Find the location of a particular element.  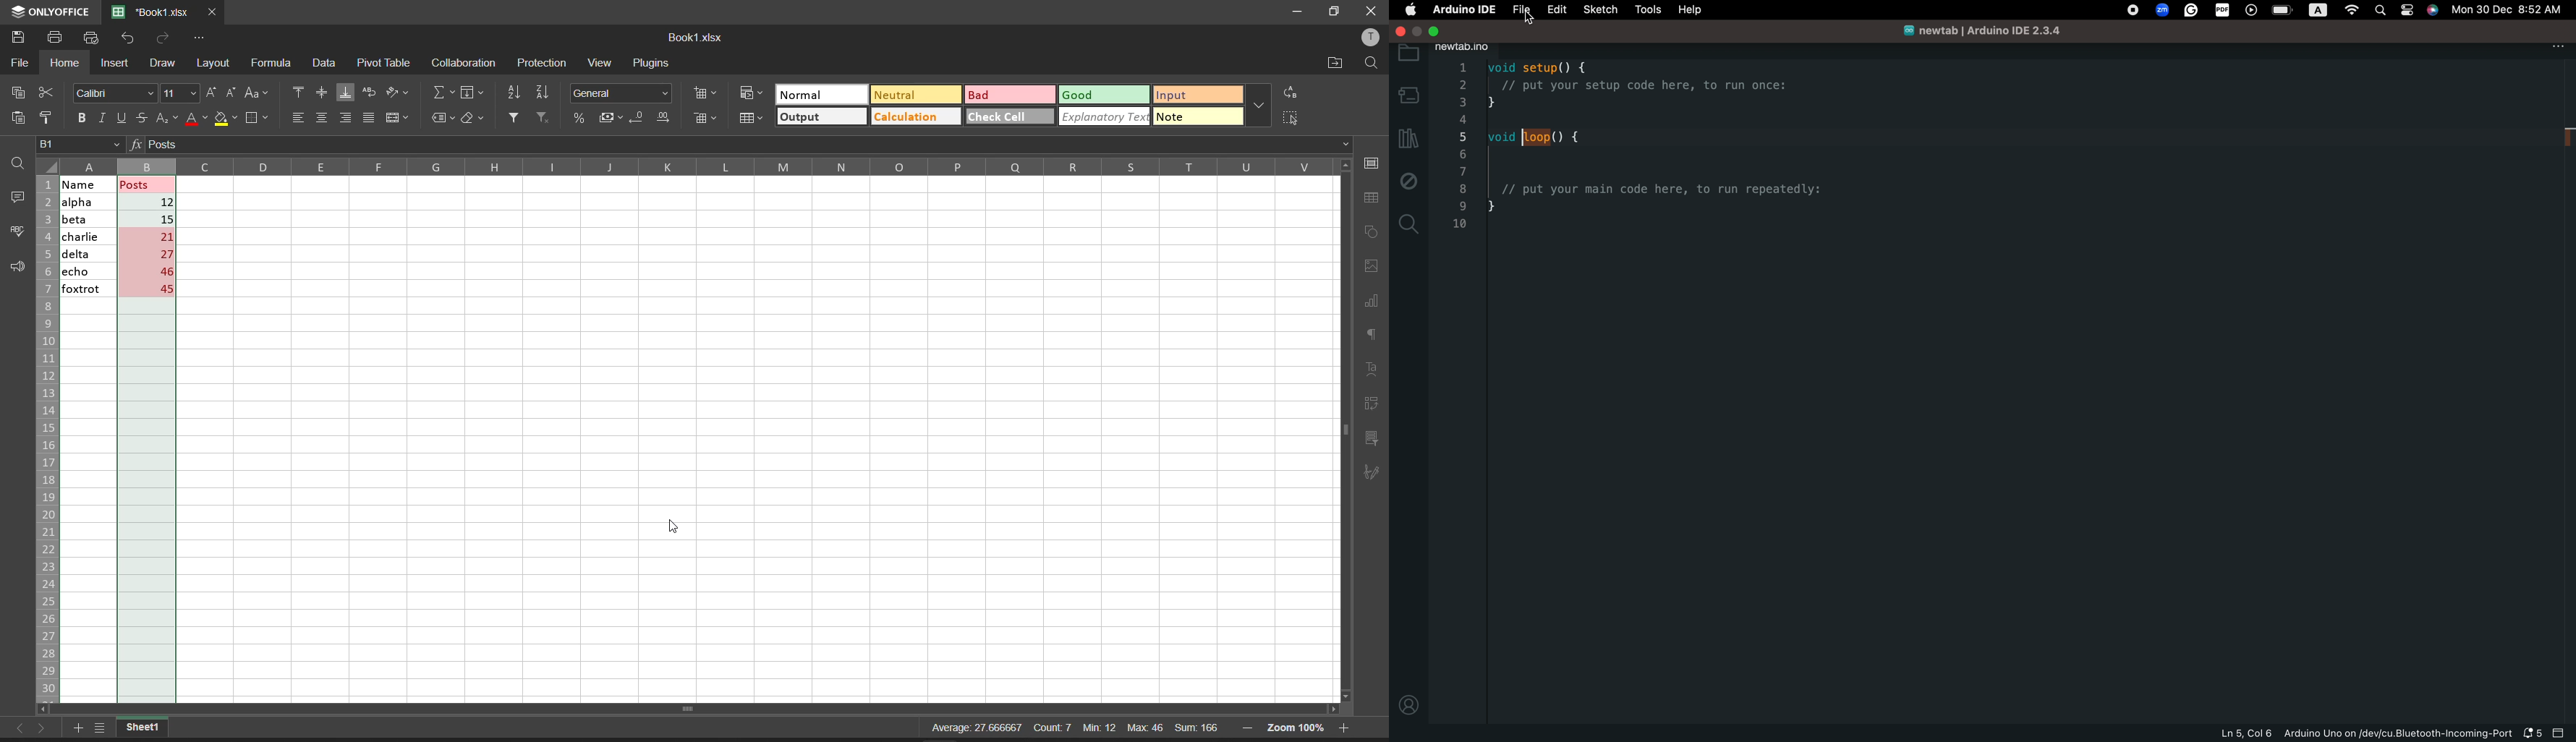

view is located at coordinates (600, 62).